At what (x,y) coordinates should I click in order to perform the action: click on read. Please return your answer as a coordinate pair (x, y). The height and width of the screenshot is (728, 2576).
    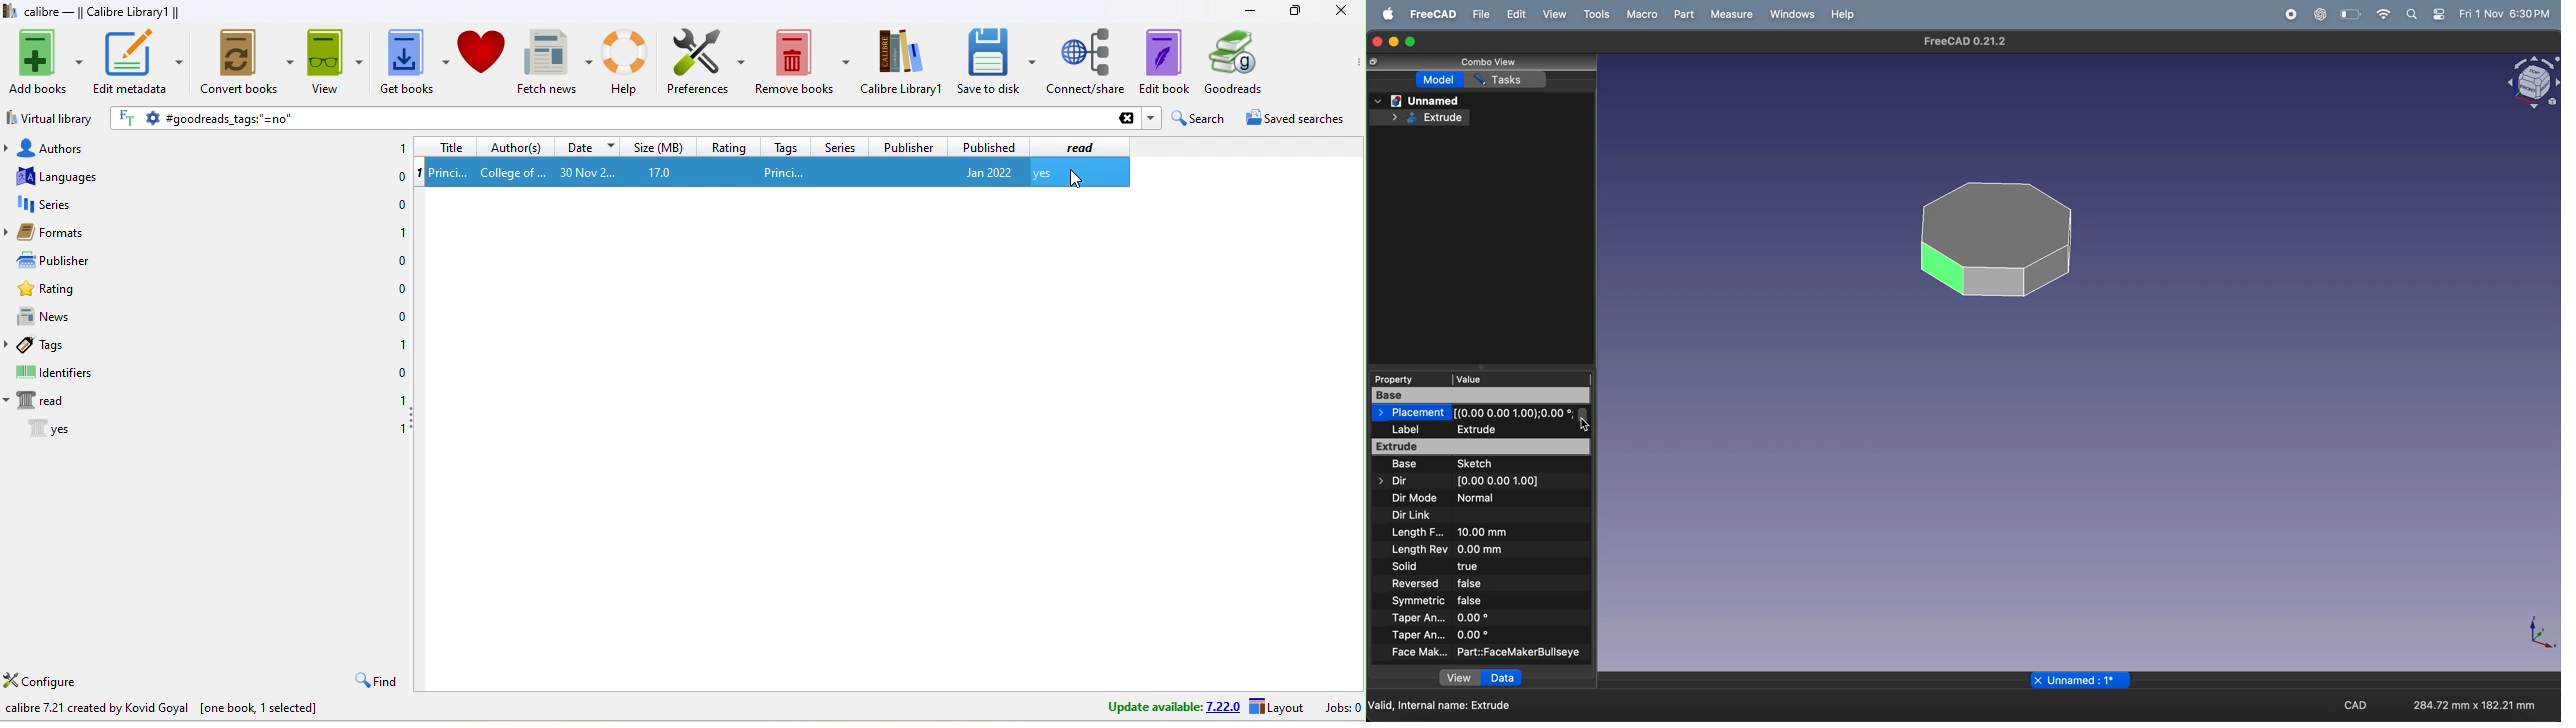
    Looking at the image, I should click on (44, 401).